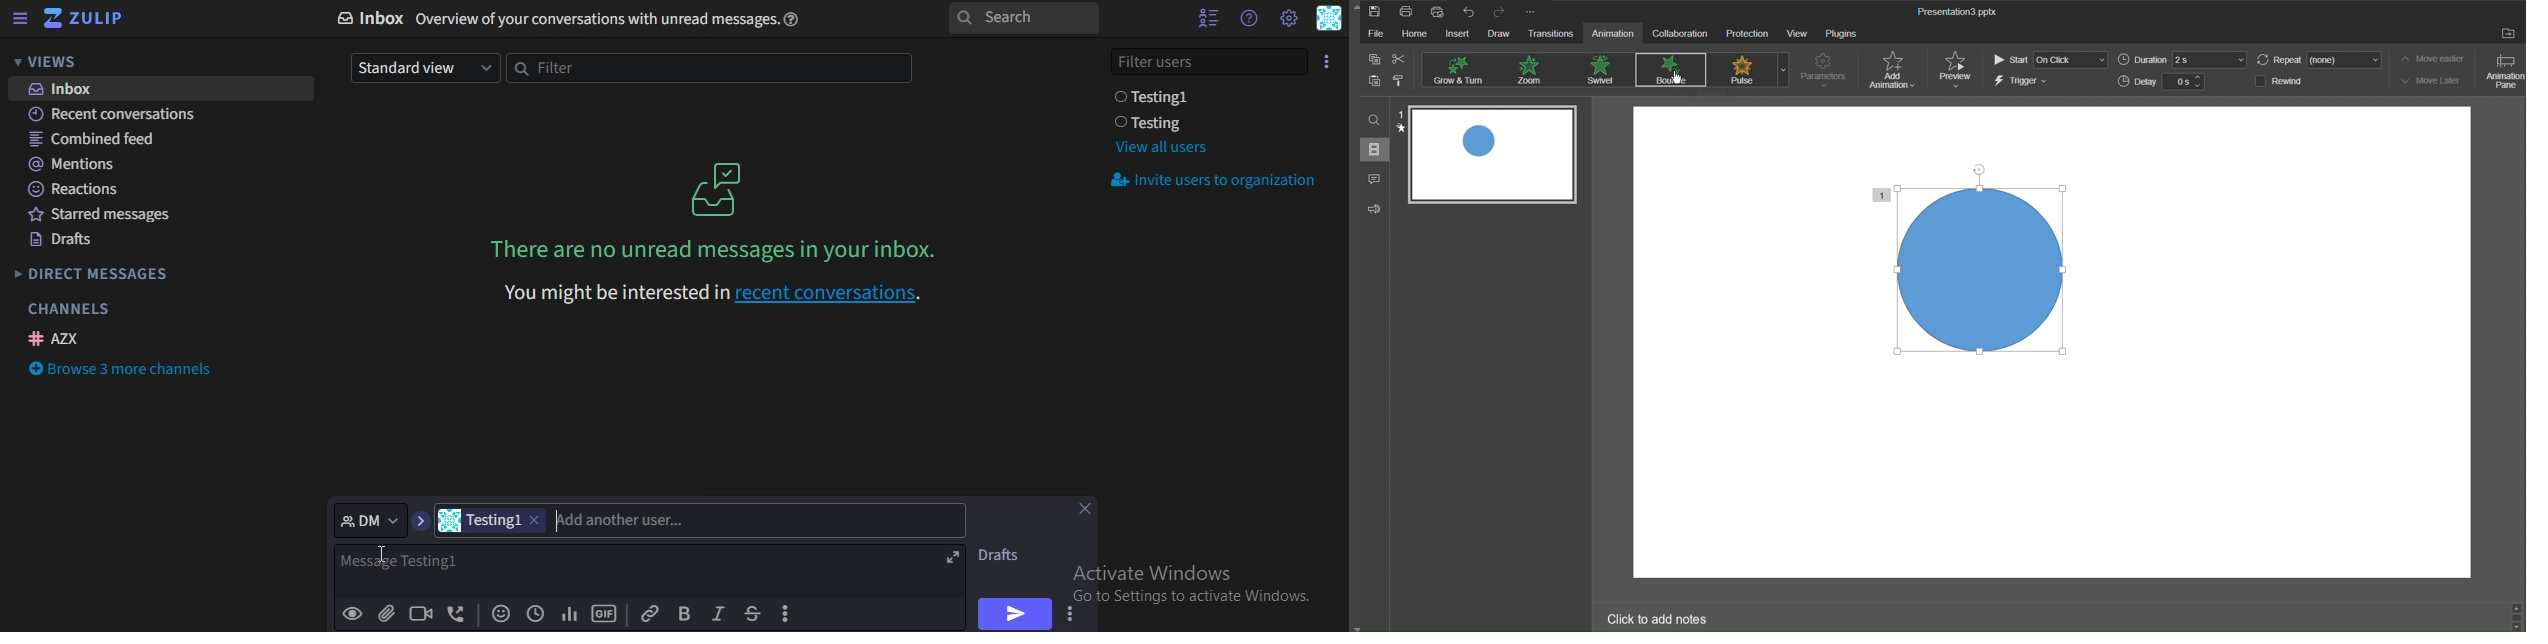  Describe the element at coordinates (1328, 60) in the screenshot. I see `icon` at that location.